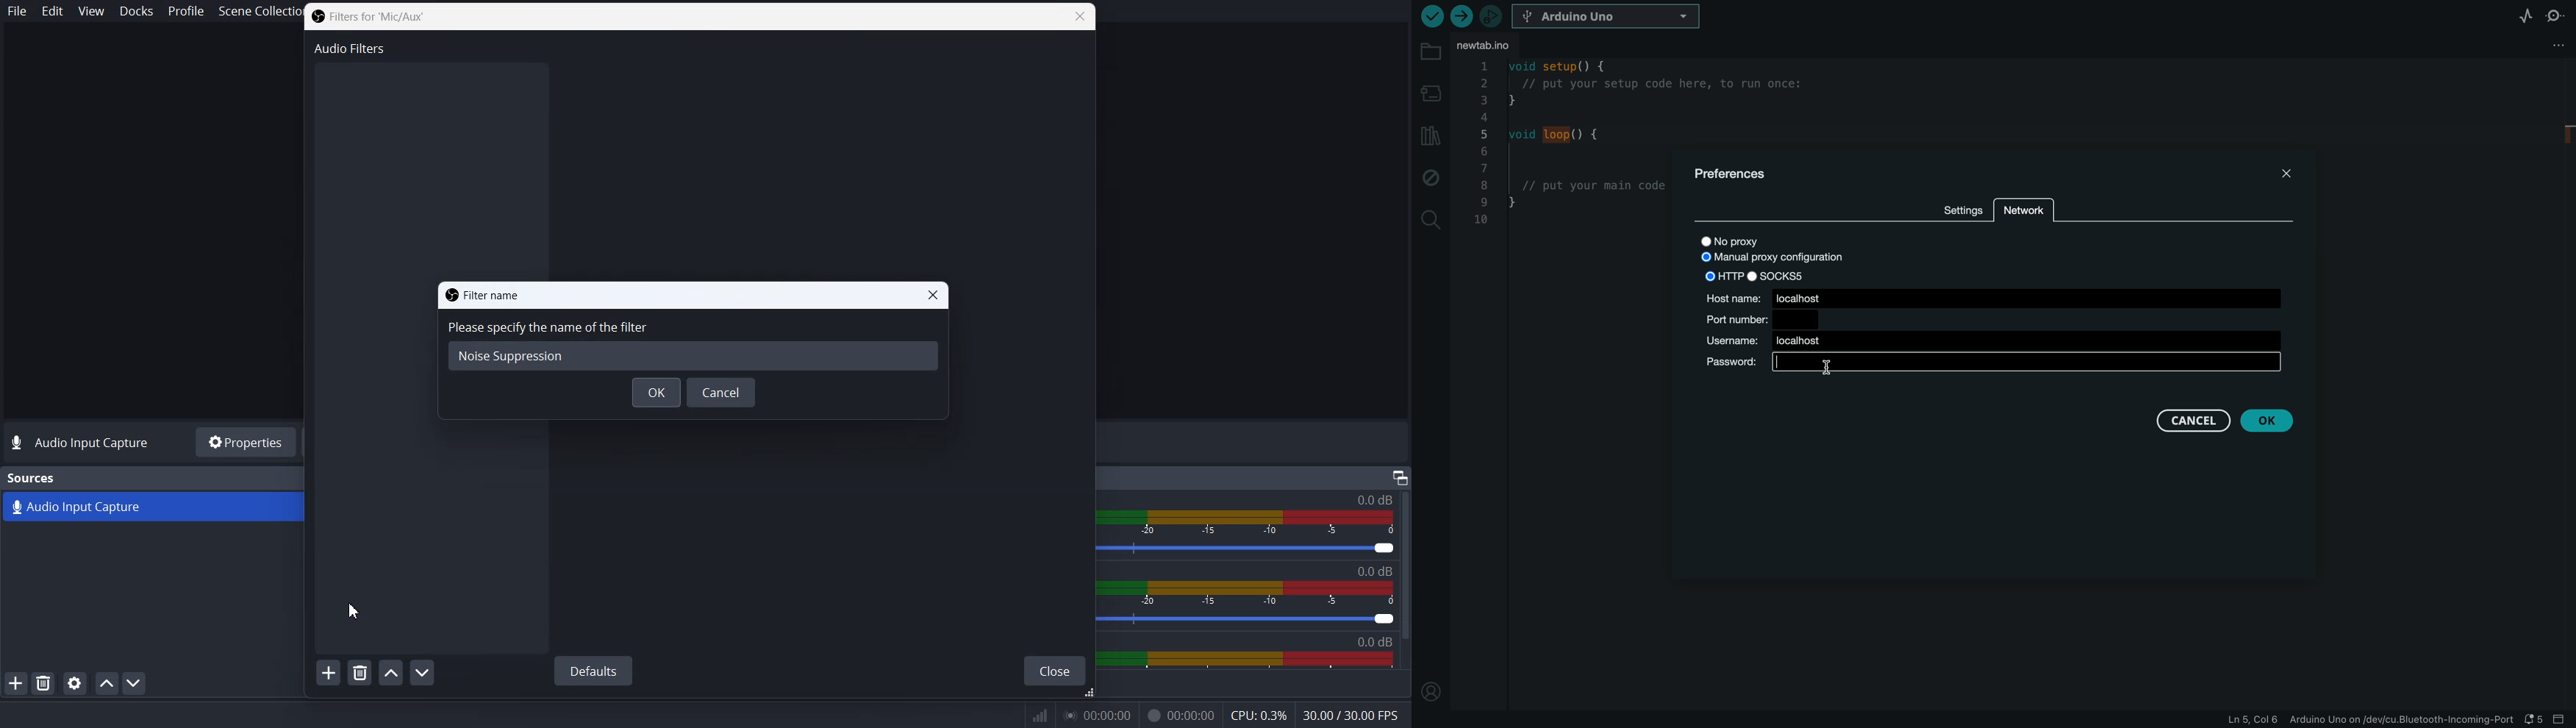 The width and height of the screenshot is (2576, 728). Describe the element at coordinates (135, 682) in the screenshot. I see `Move Source down` at that location.